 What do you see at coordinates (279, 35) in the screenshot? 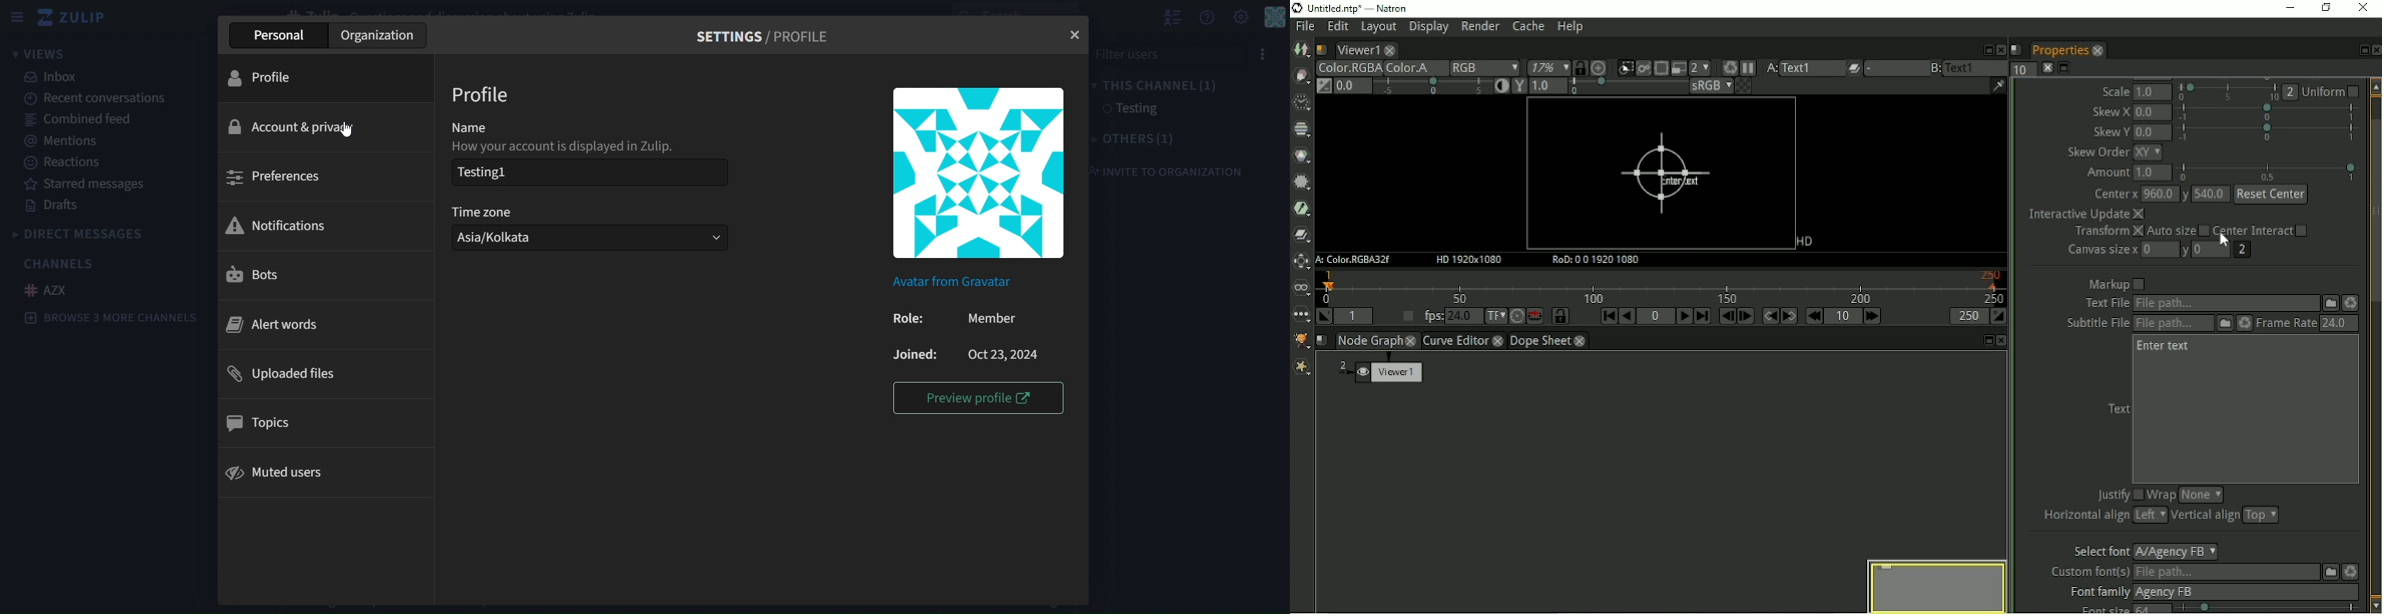
I see `personal` at bounding box center [279, 35].